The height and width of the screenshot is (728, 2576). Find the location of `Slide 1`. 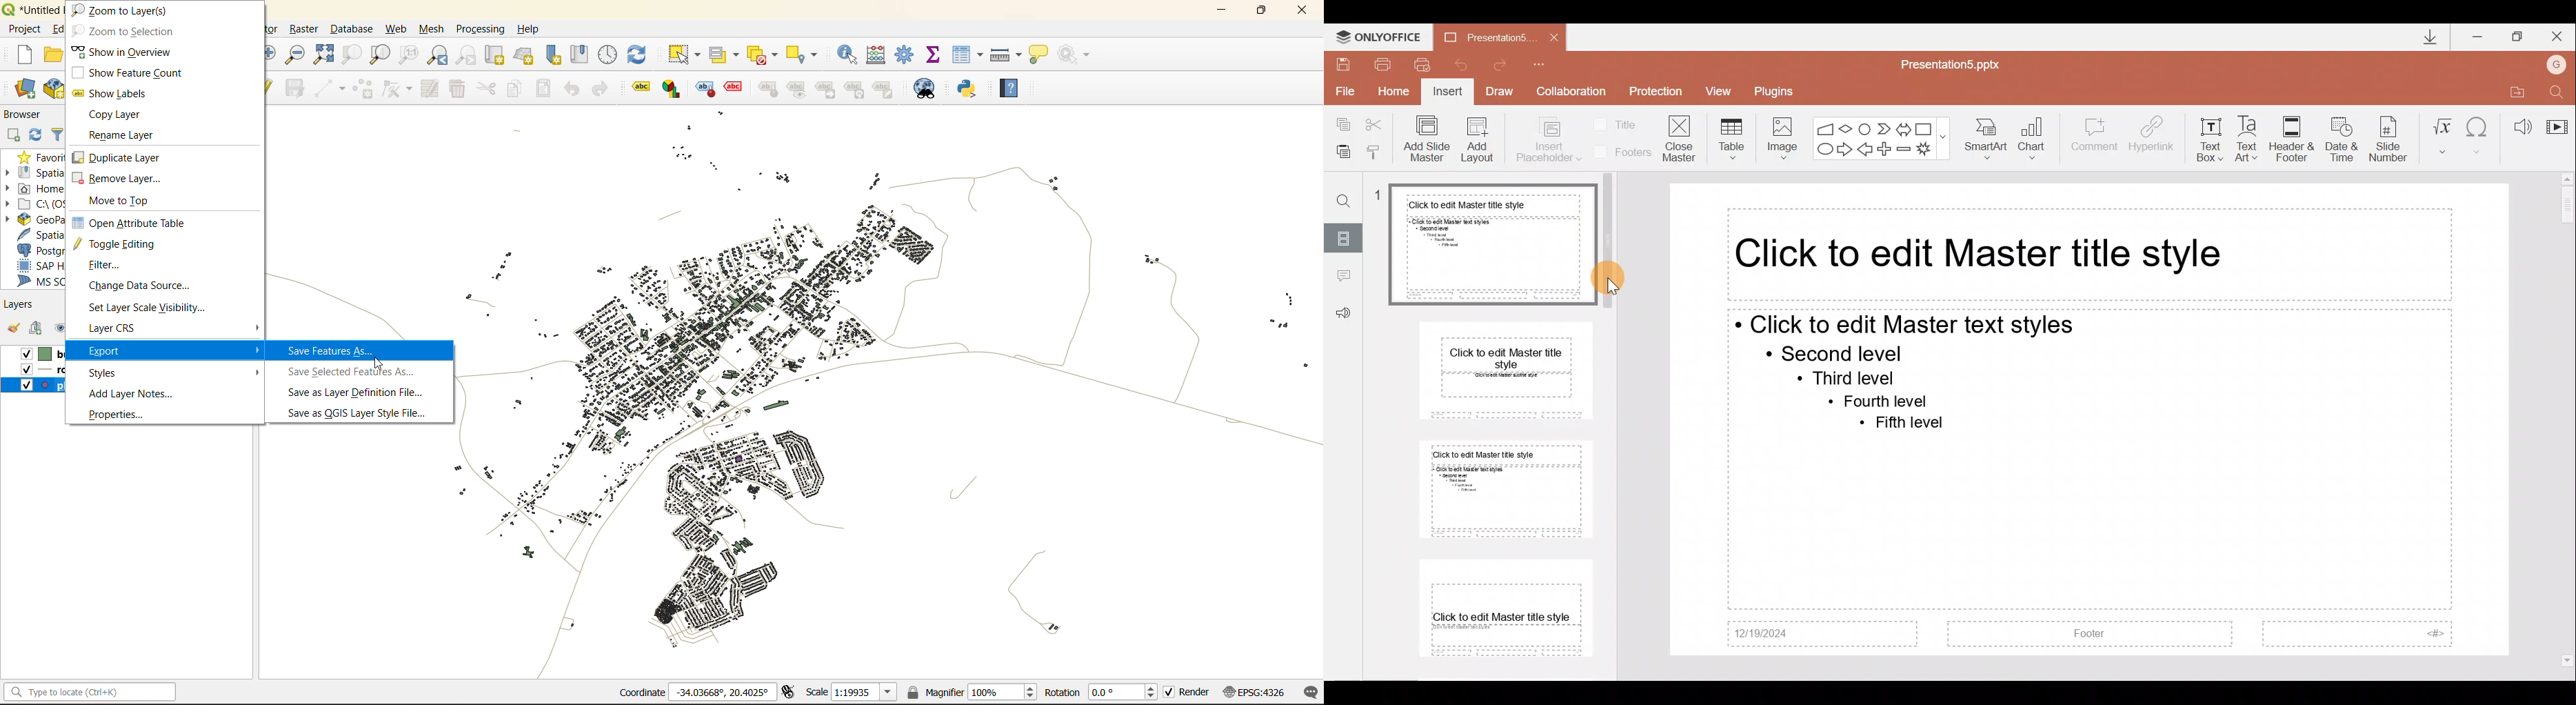

Slide 1 is located at coordinates (1483, 245).